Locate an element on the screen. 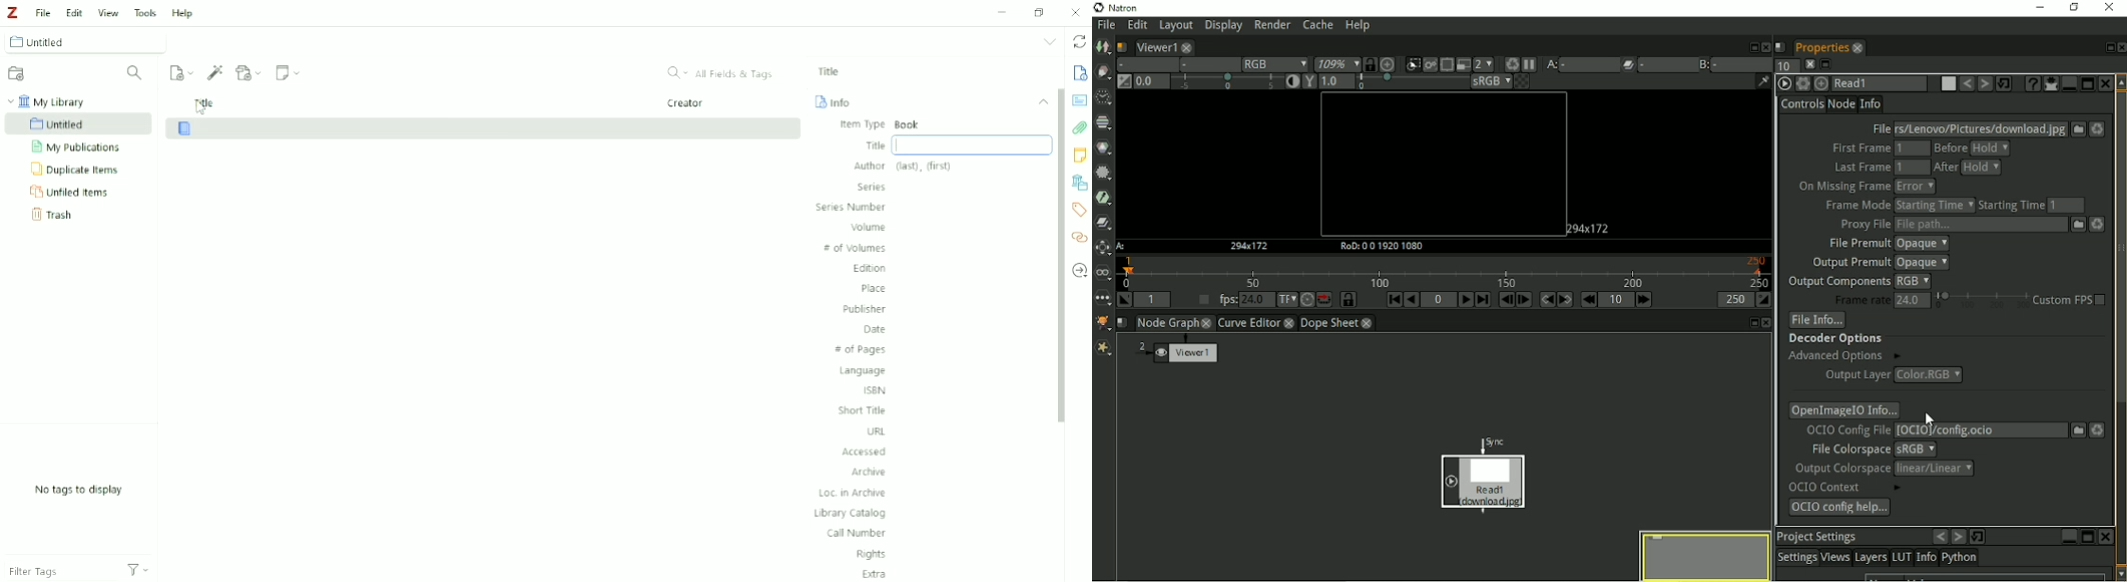 Image resolution: width=2128 pixels, height=588 pixels. Libraries and Collections is located at coordinates (1079, 182).